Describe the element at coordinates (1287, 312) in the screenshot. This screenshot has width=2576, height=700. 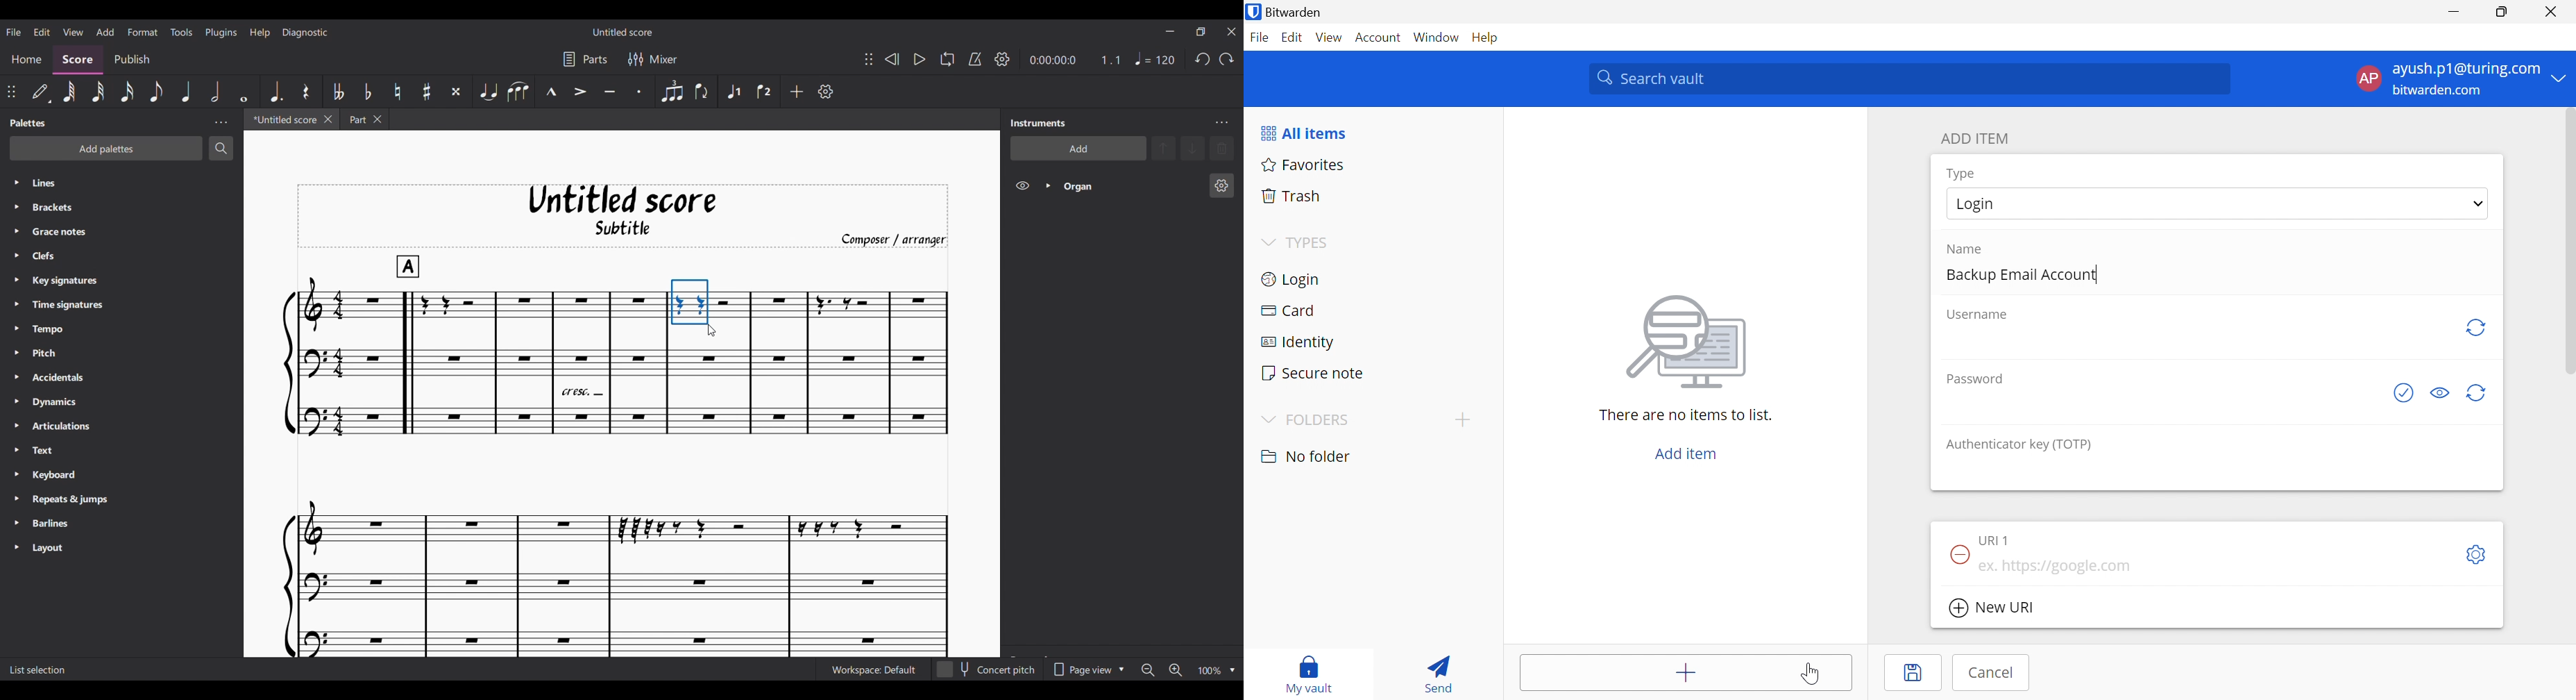
I see `Card` at that location.